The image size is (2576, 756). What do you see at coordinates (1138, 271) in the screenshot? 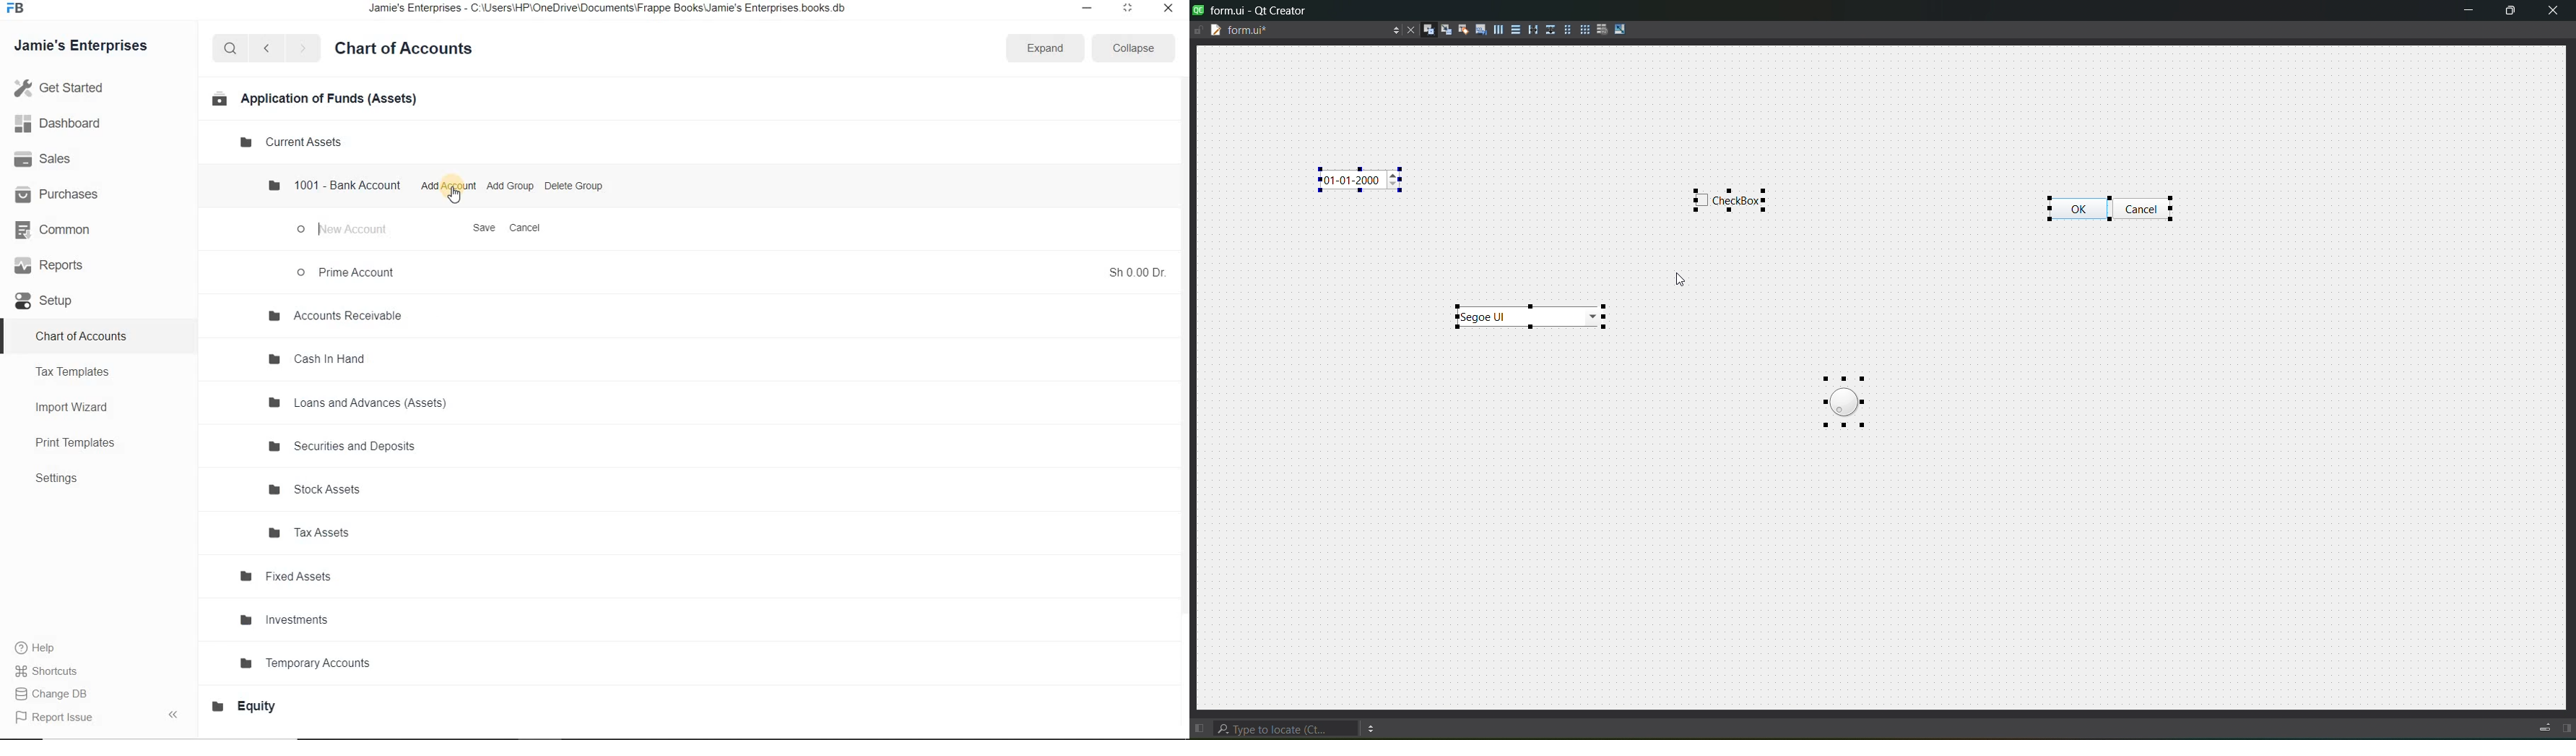
I see `Sh 0.00 Dr.` at bounding box center [1138, 271].